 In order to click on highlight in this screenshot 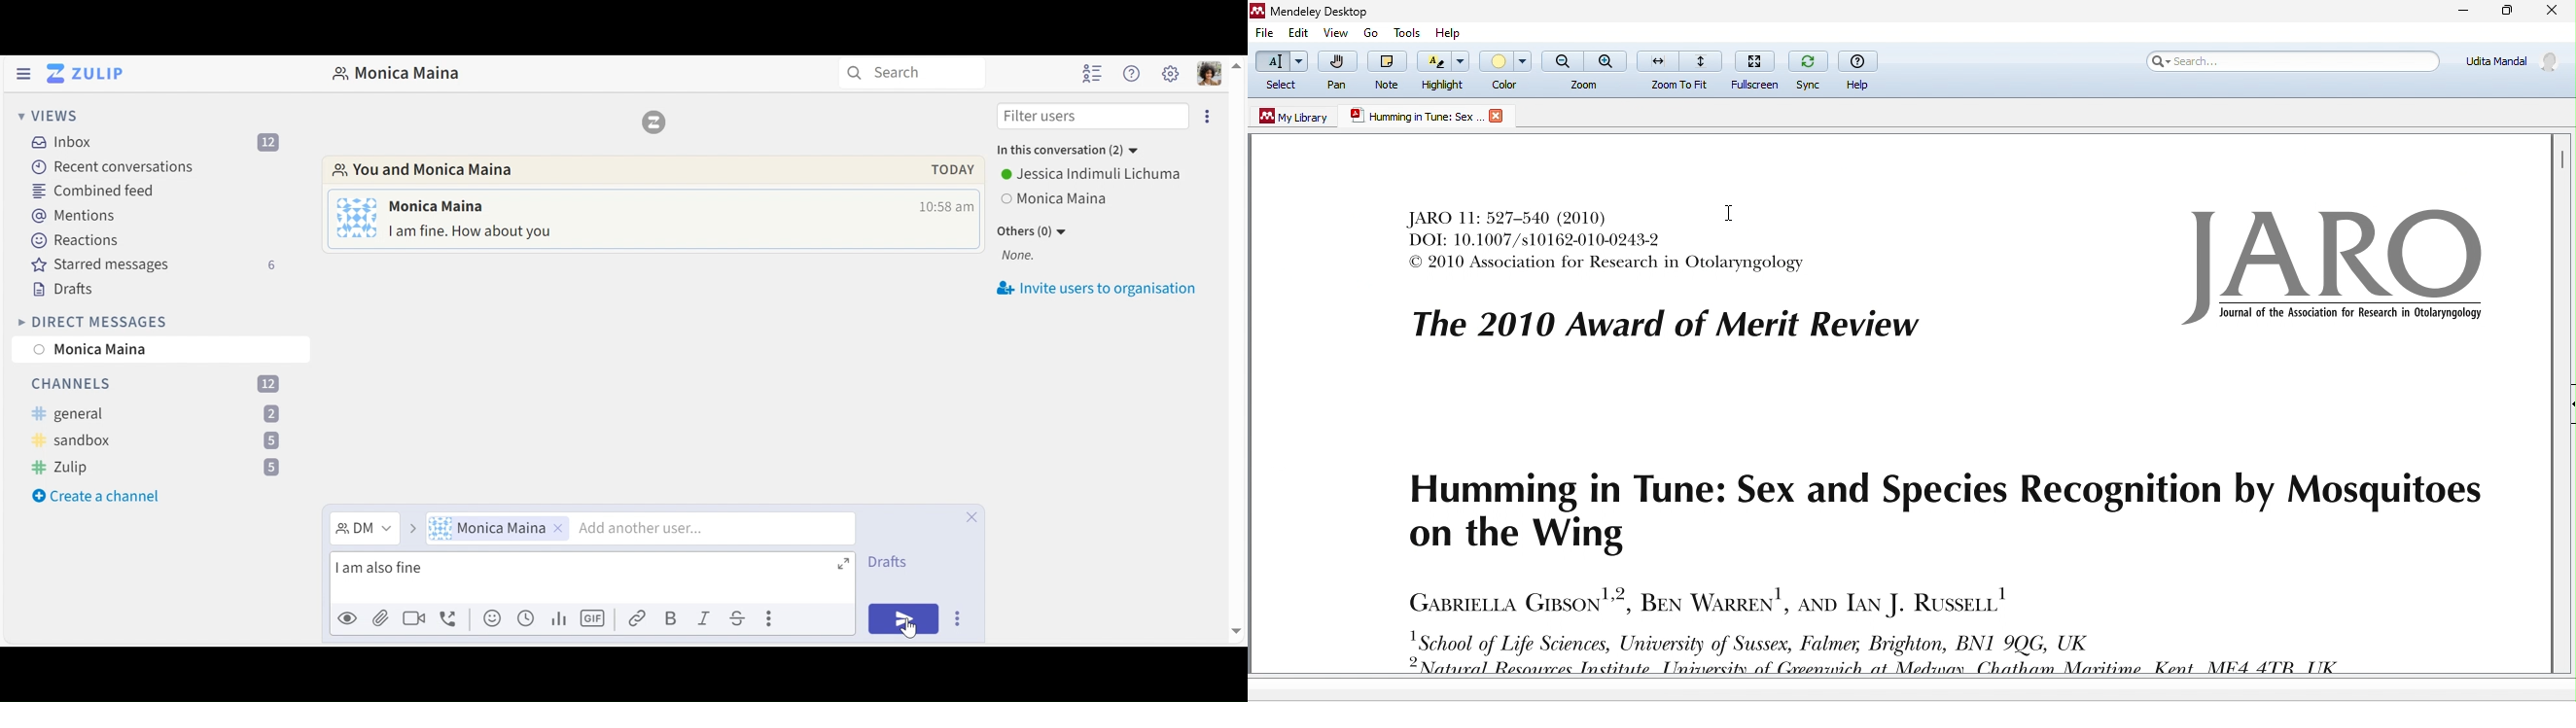, I will do `click(1444, 71)`.